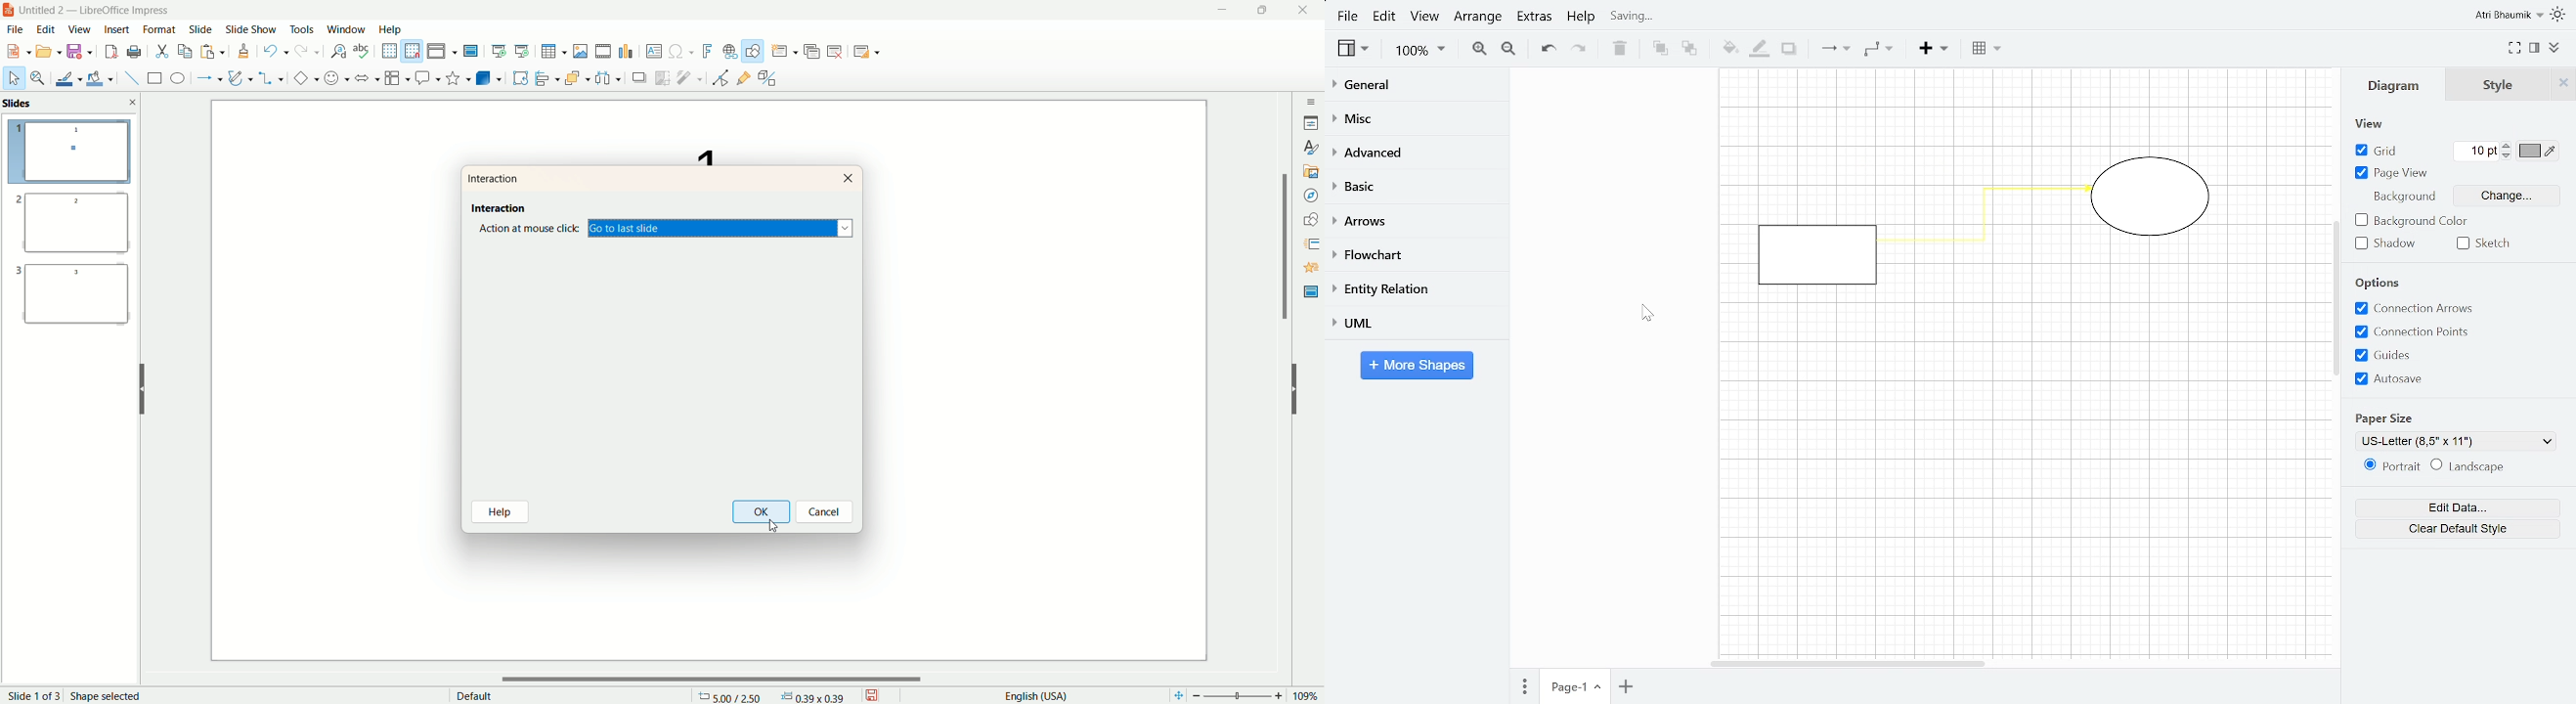 The image size is (2576, 728). Describe the element at coordinates (1261, 12) in the screenshot. I see `maximize` at that location.